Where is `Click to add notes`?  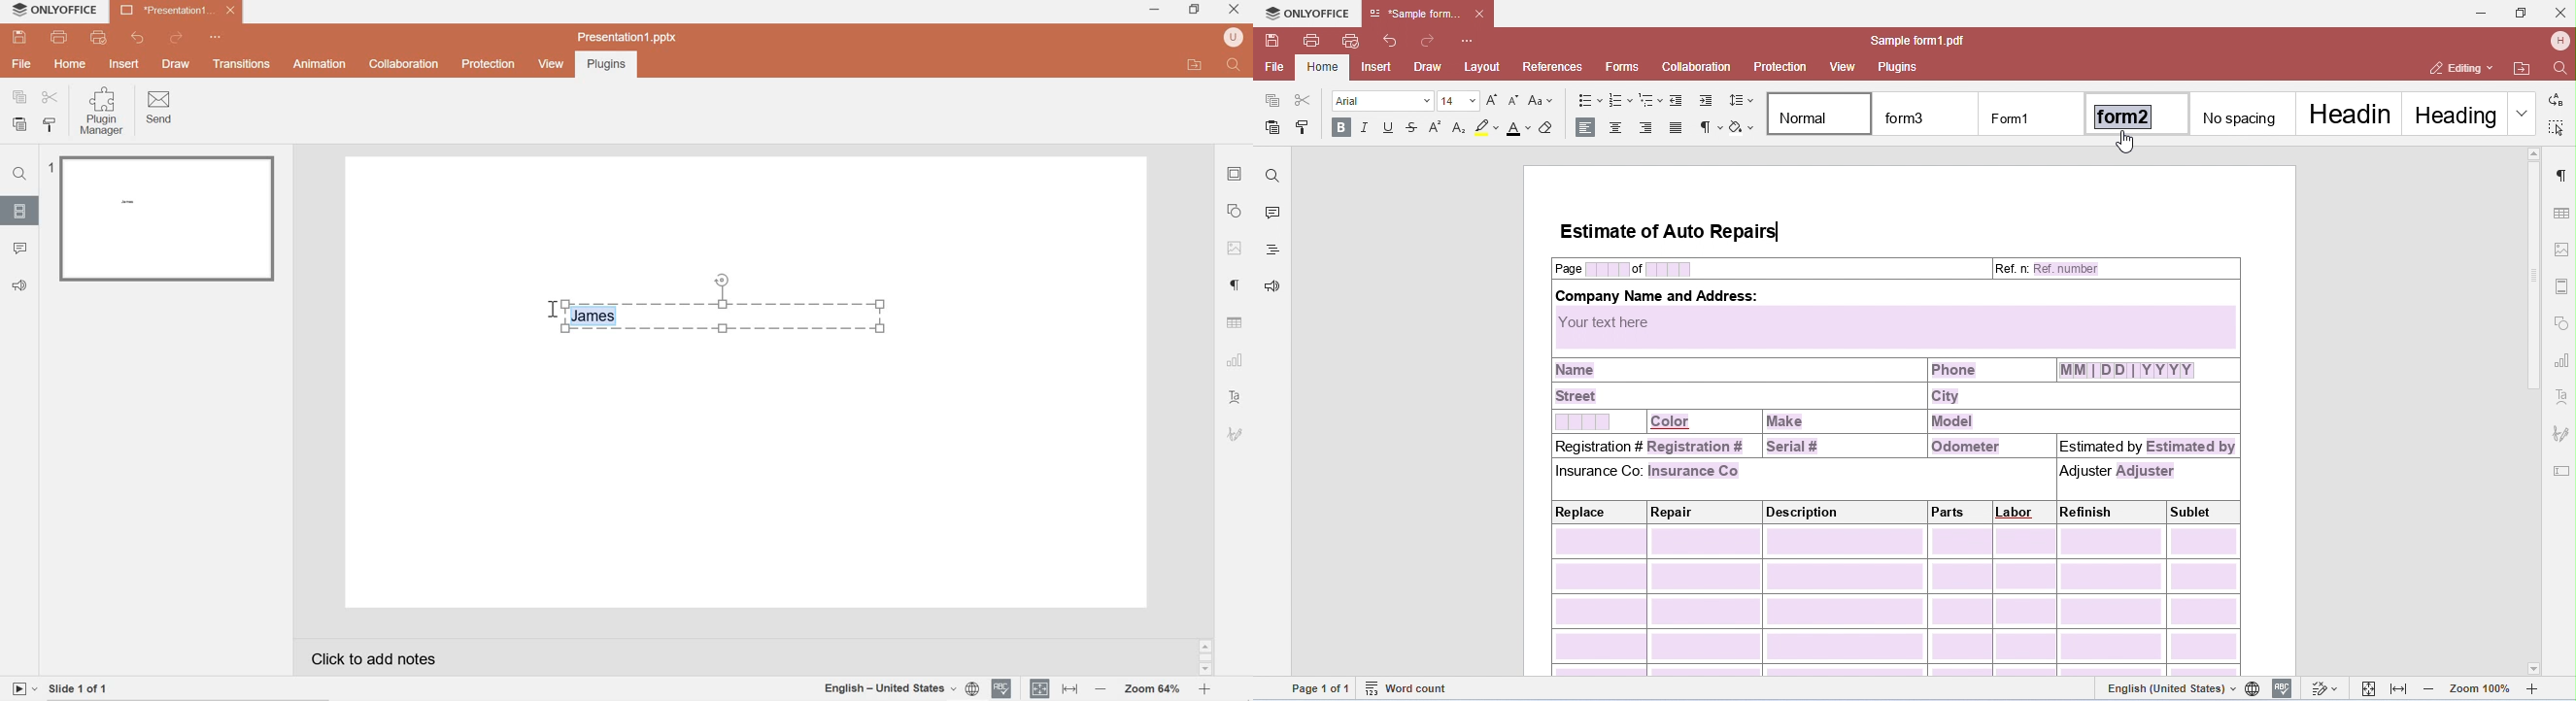 Click to add notes is located at coordinates (391, 655).